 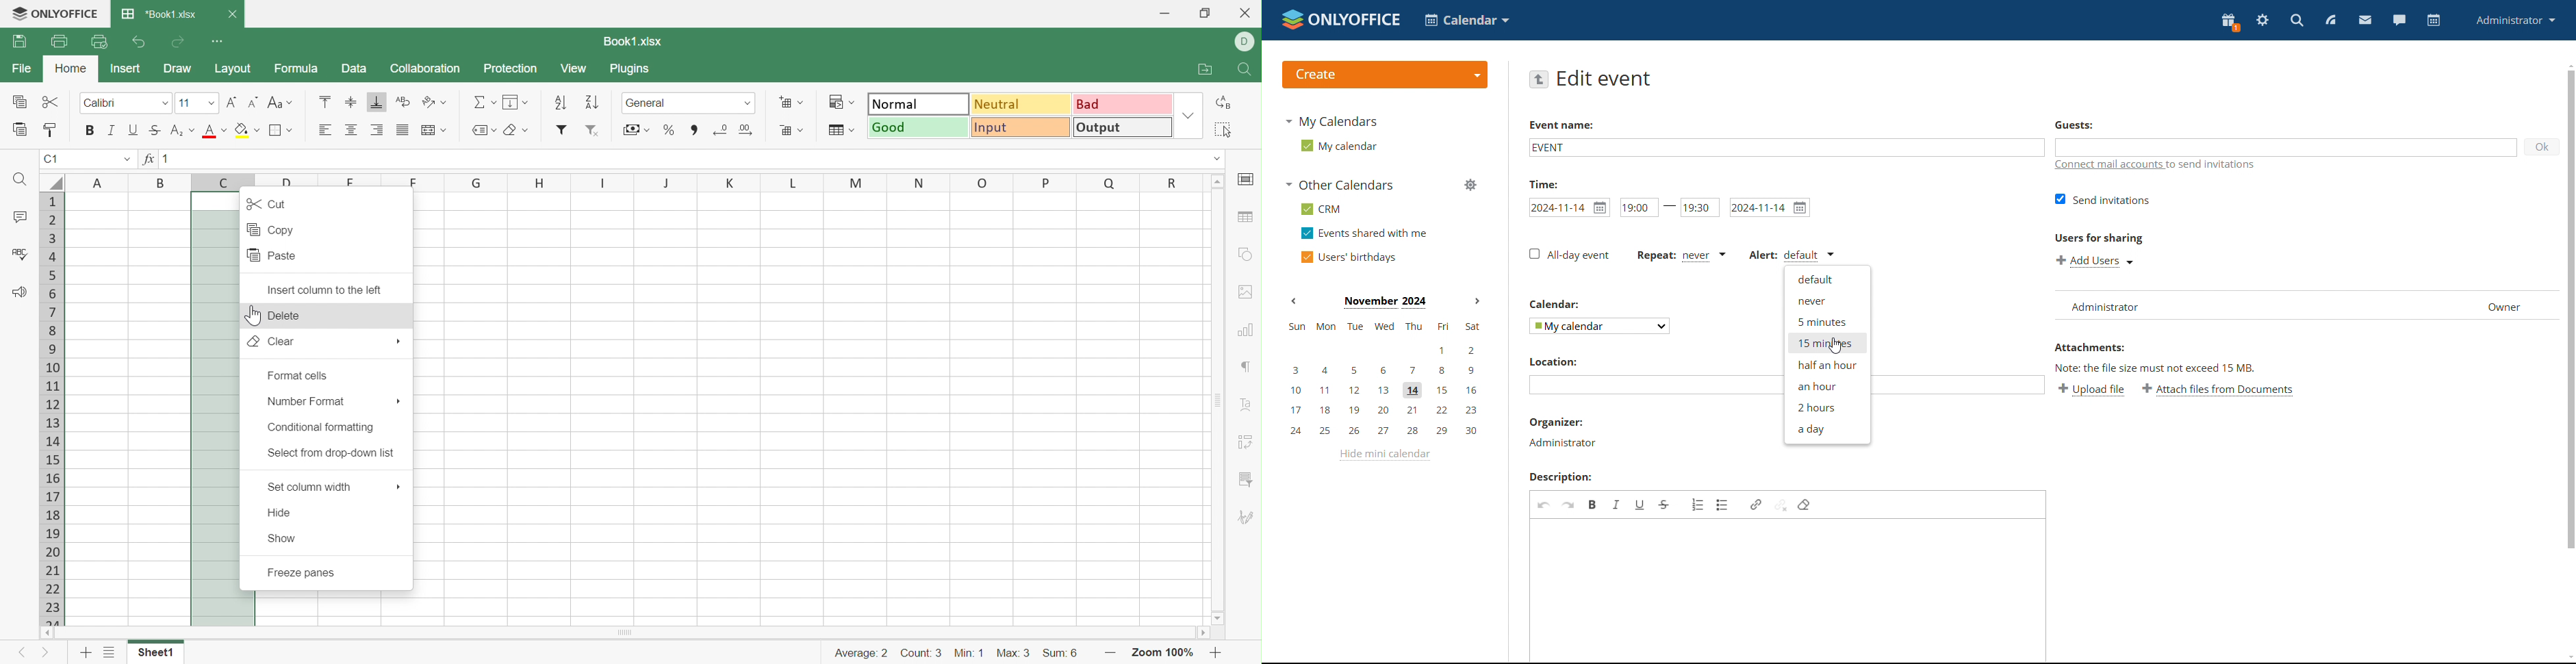 I want to click on Minimize, so click(x=1163, y=13).